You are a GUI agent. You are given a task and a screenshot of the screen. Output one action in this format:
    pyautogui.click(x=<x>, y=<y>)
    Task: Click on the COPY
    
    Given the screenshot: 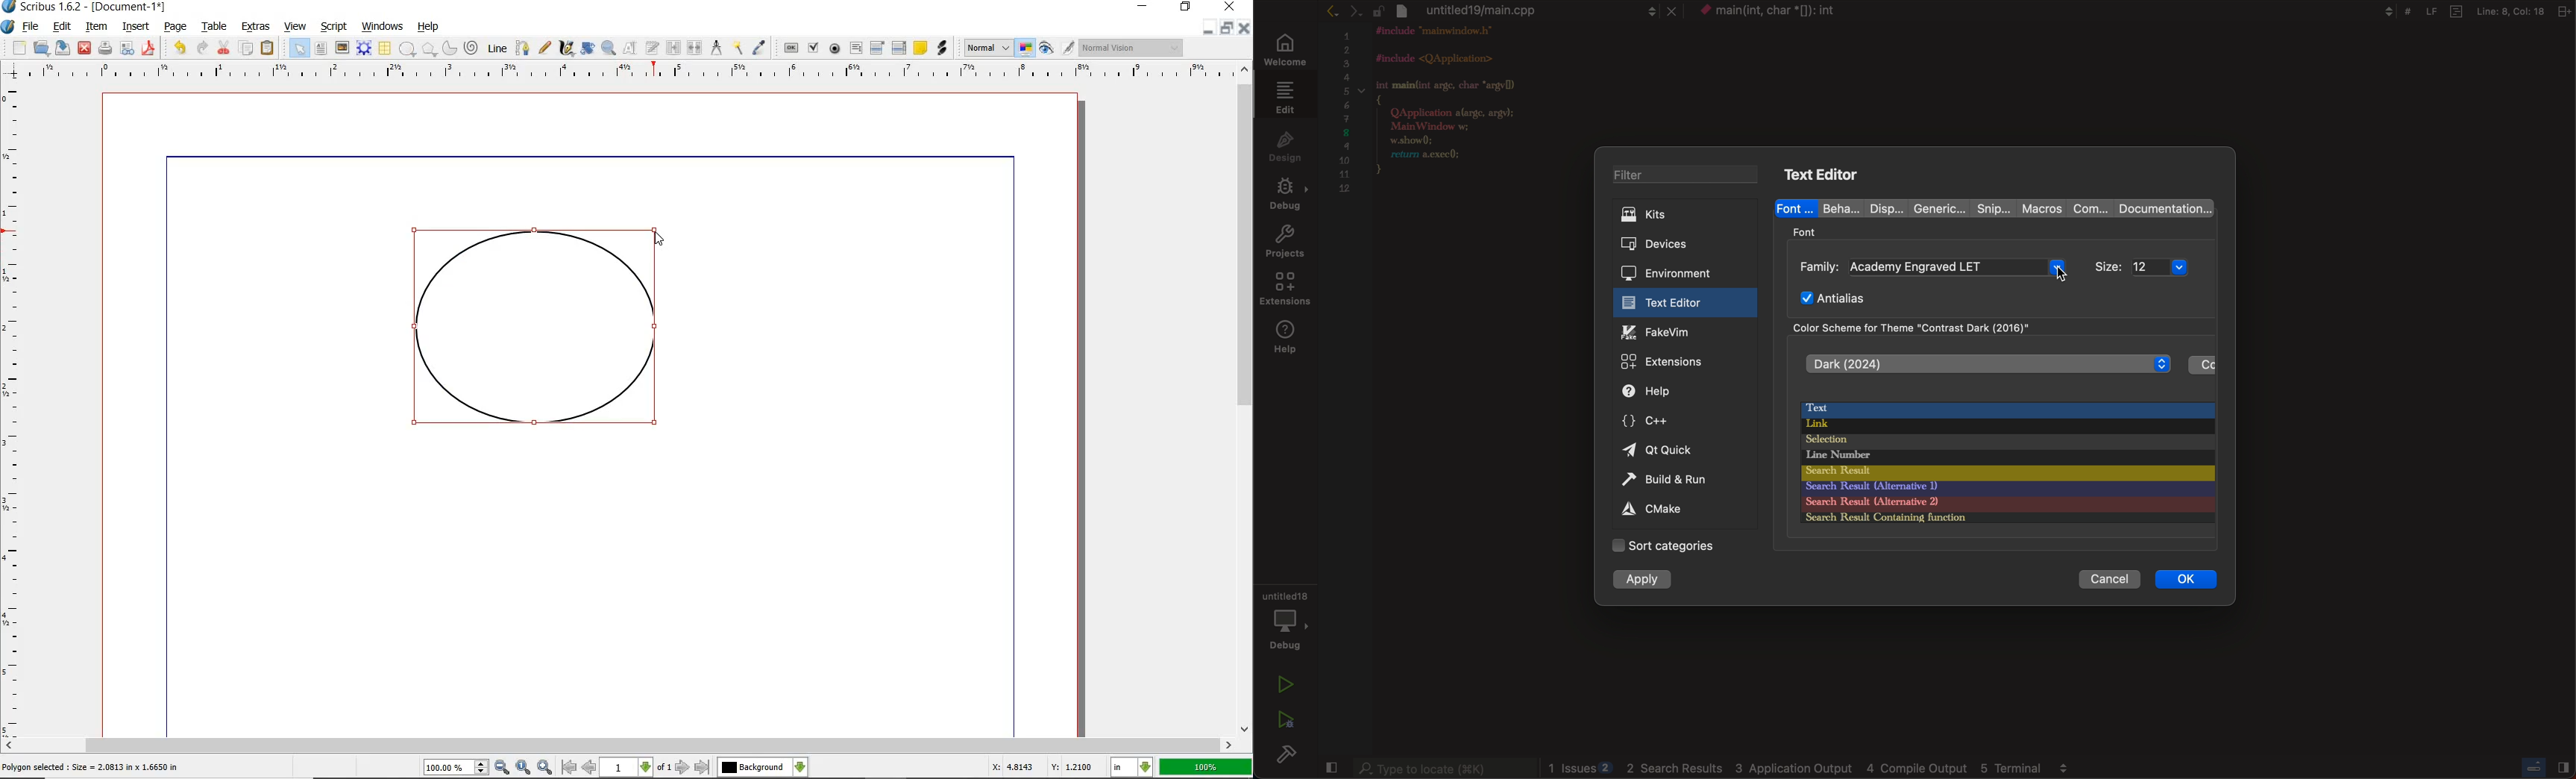 What is the action you would take?
    pyautogui.click(x=248, y=49)
    